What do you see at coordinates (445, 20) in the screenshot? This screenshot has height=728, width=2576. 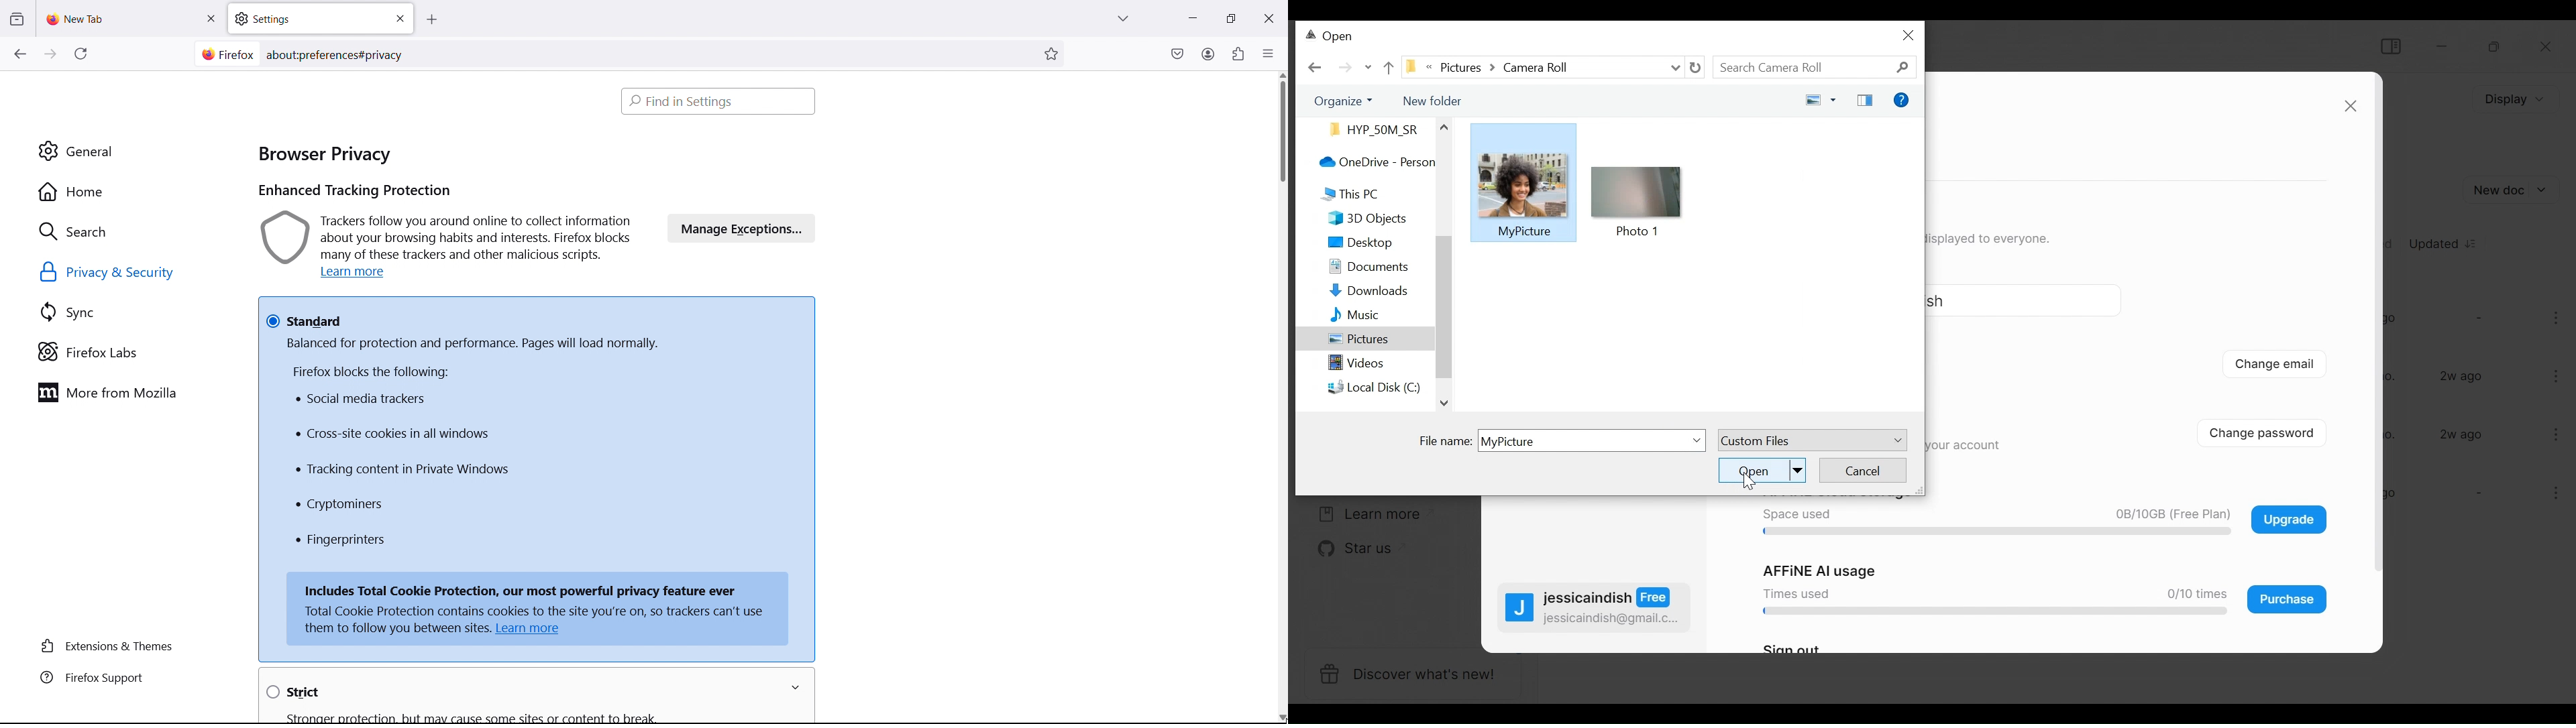 I see `open new tab` at bounding box center [445, 20].